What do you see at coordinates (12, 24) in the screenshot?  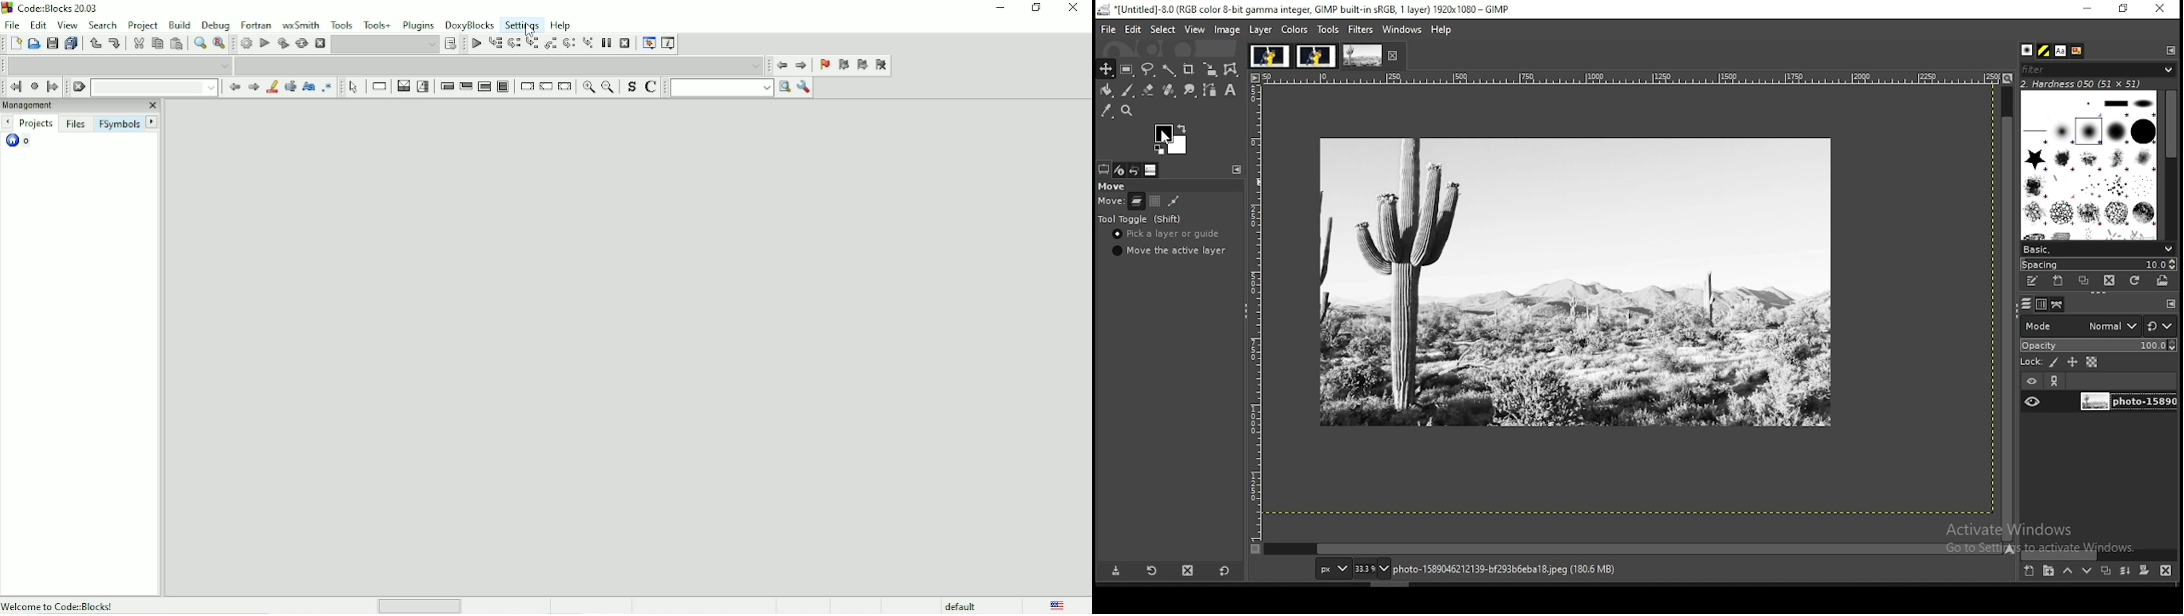 I see `File` at bounding box center [12, 24].